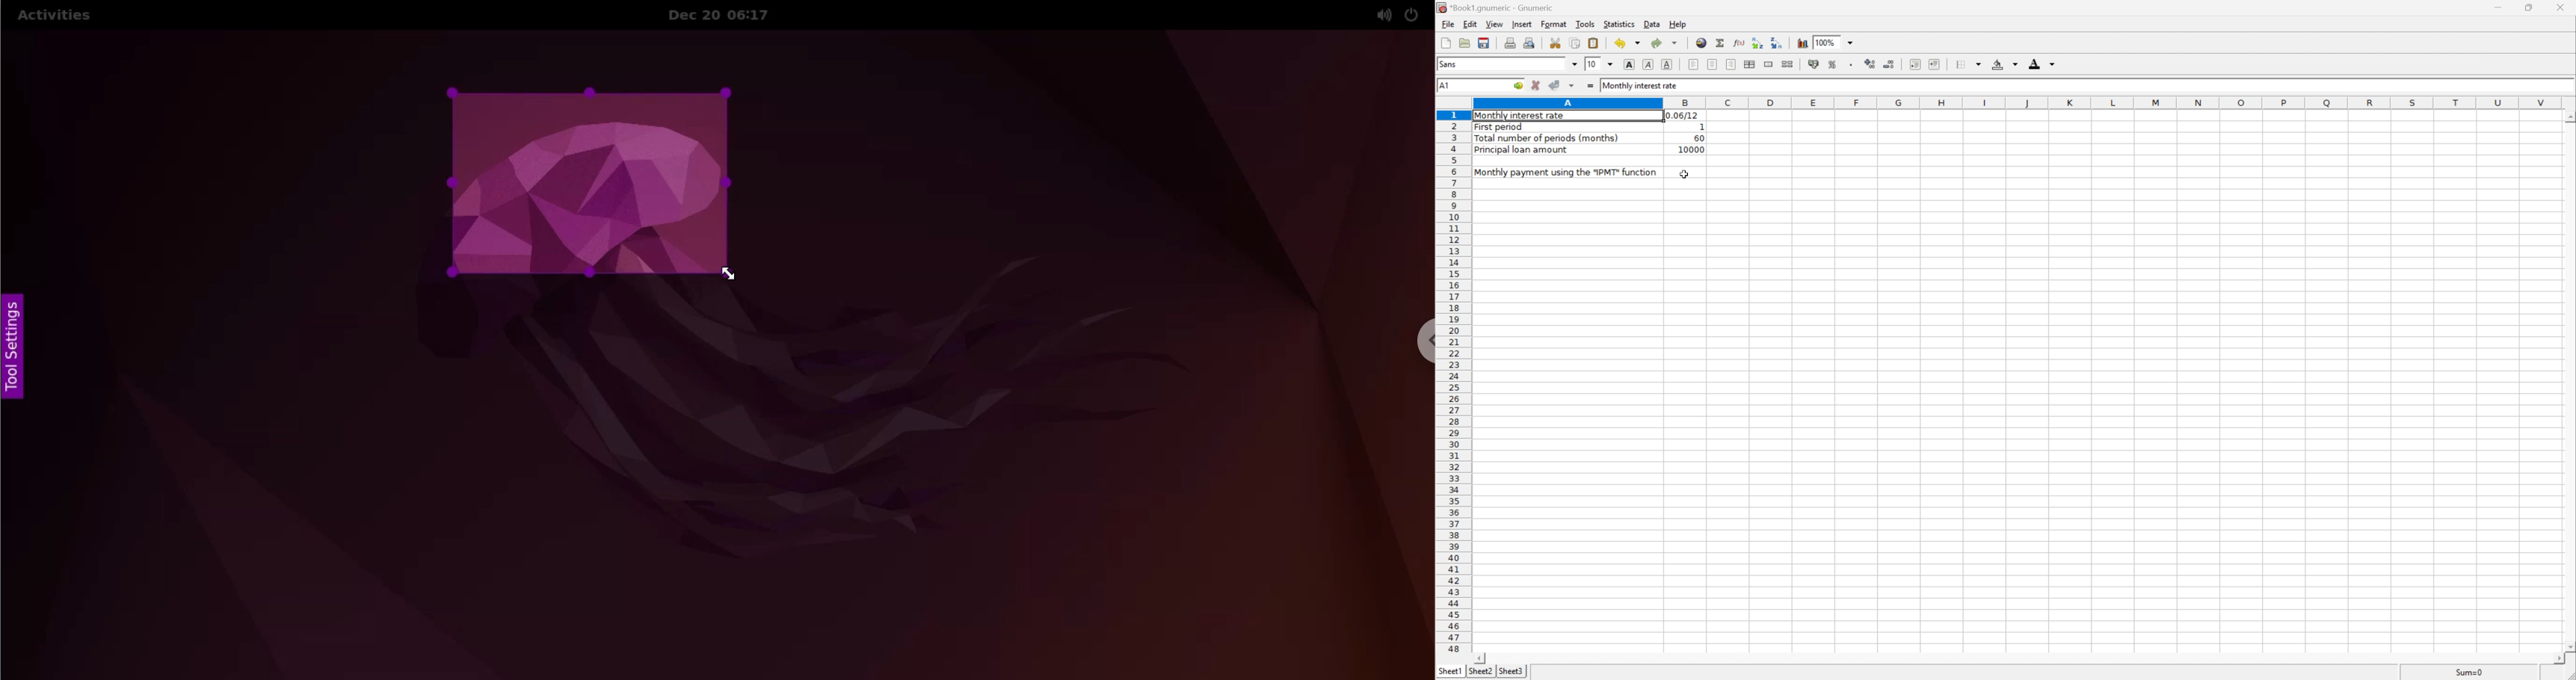 The height and width of the screenshot is (700, 2576). What do you see at coordinates (1936, 64) in the screenshot?
I see `Increase indent, and align the contents to the left` at bounding box center [1936, 64].